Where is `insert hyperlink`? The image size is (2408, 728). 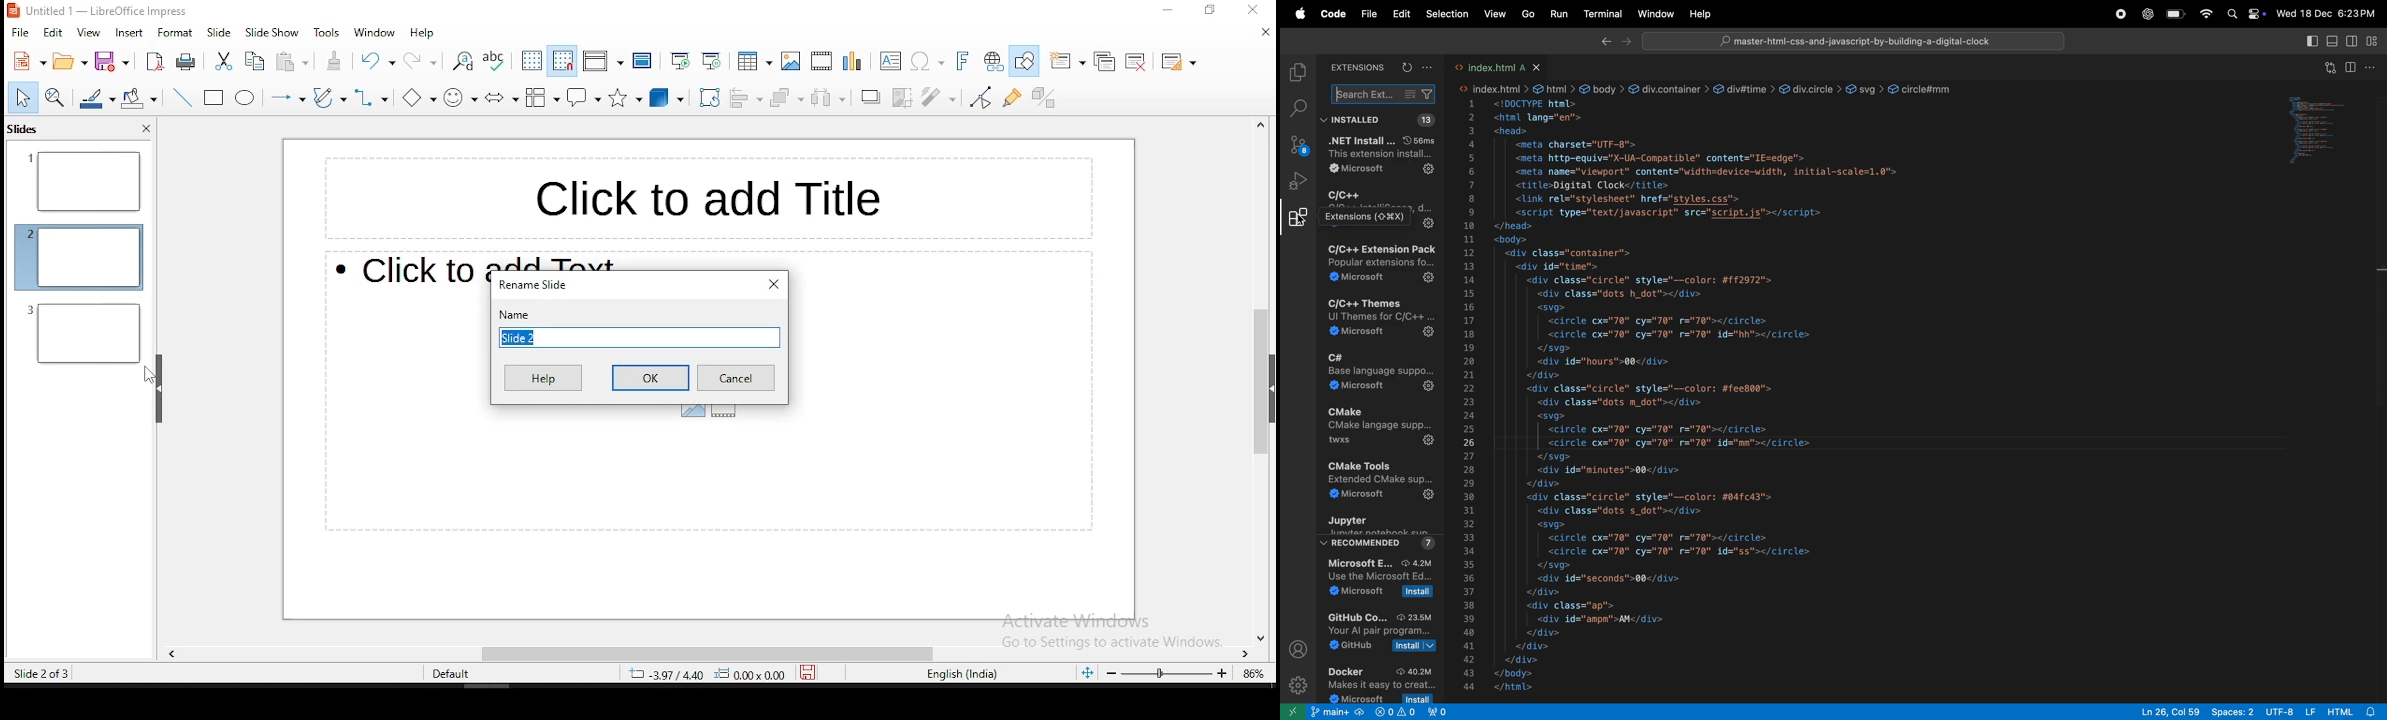 insert hyperlink is located at coordinates (991, 60).